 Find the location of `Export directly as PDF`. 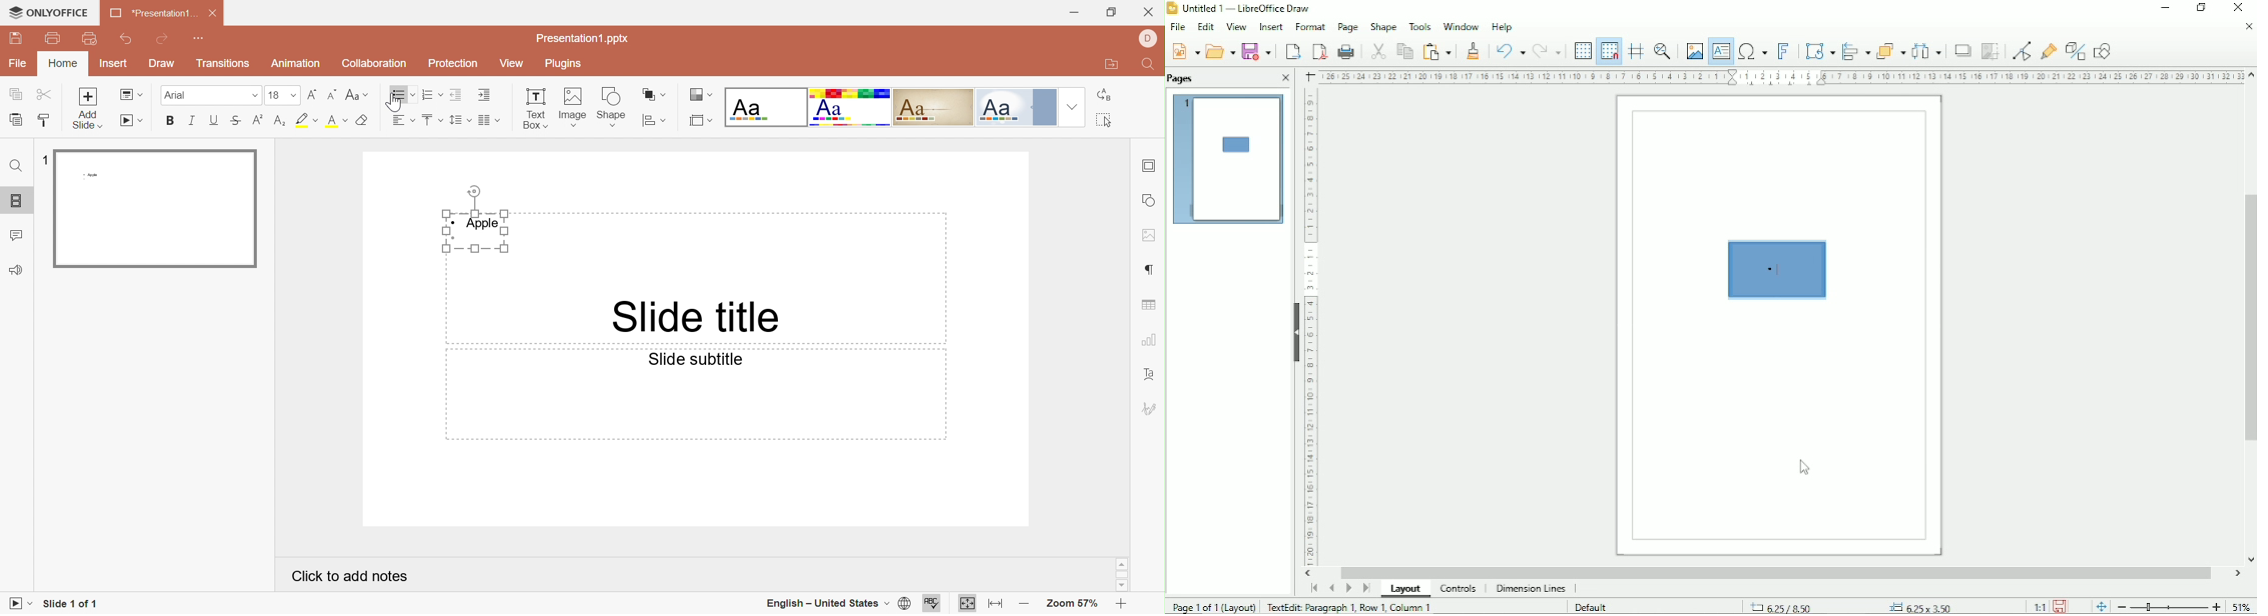

Export directly as PDF is located at coordinates (1319, 51).